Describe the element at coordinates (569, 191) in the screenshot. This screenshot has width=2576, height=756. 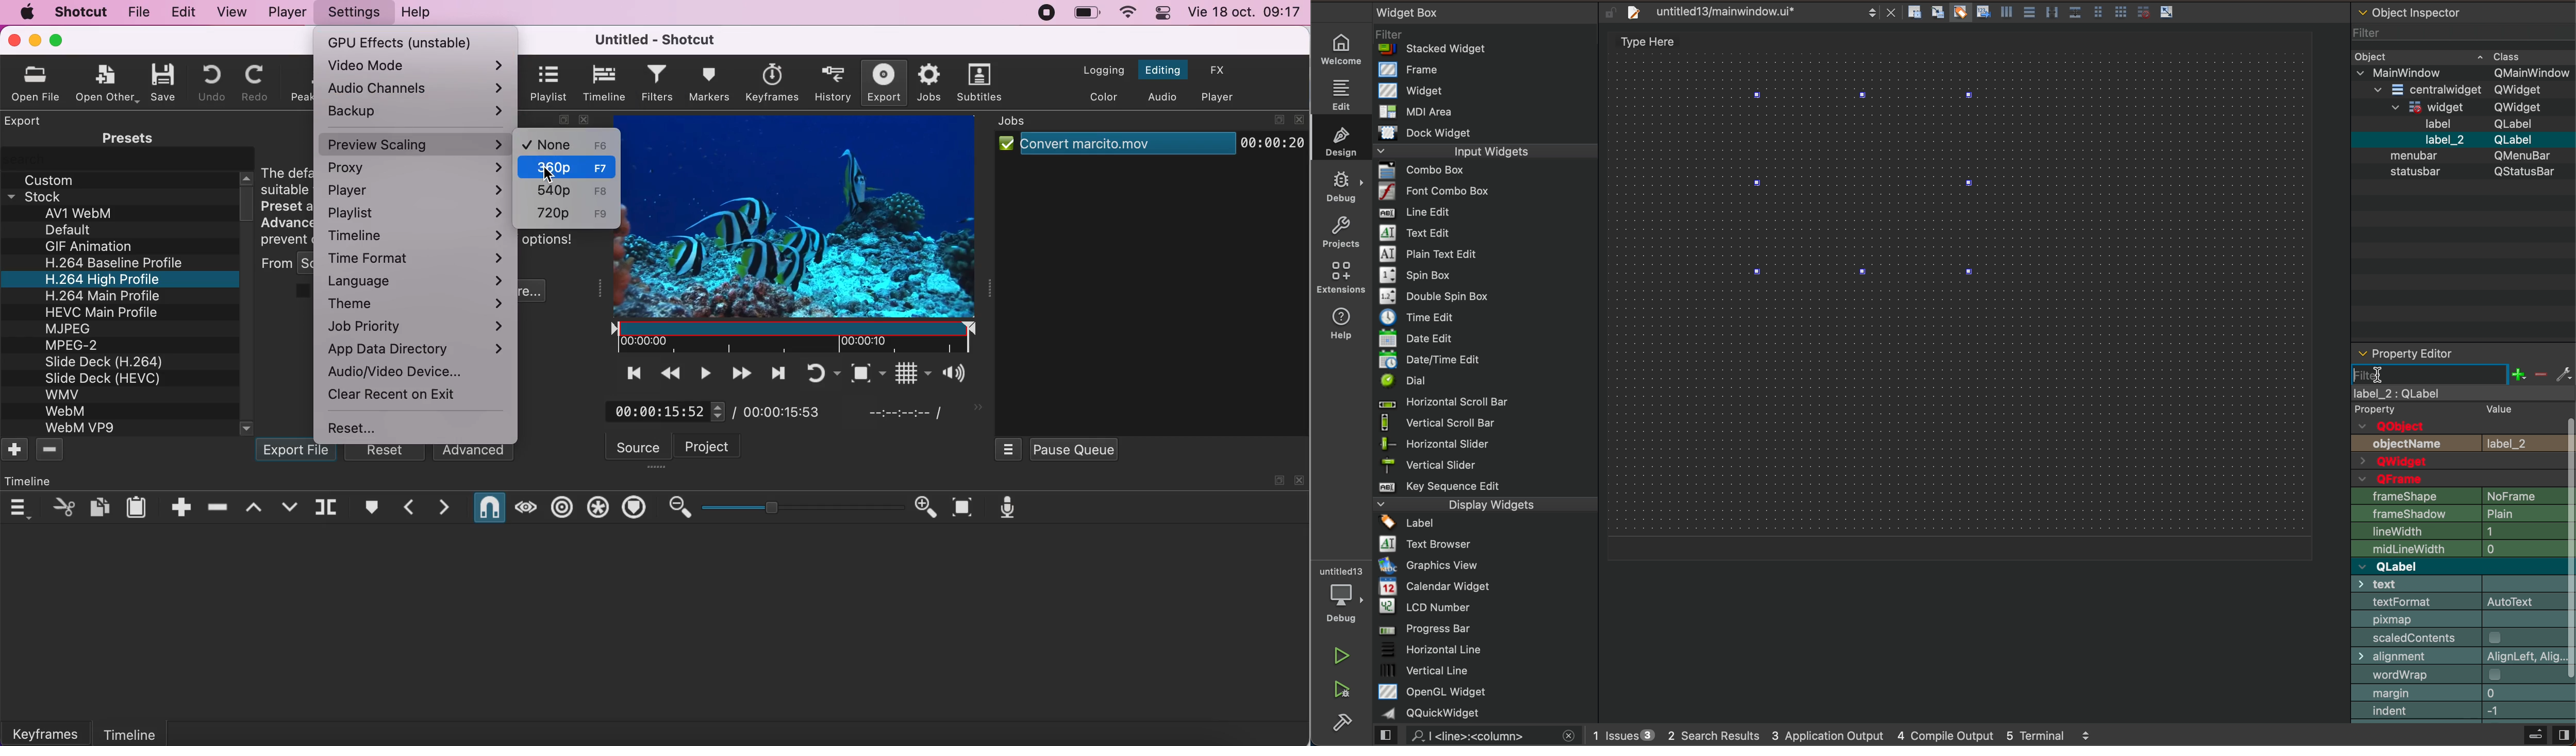
I see `540p` at that location.